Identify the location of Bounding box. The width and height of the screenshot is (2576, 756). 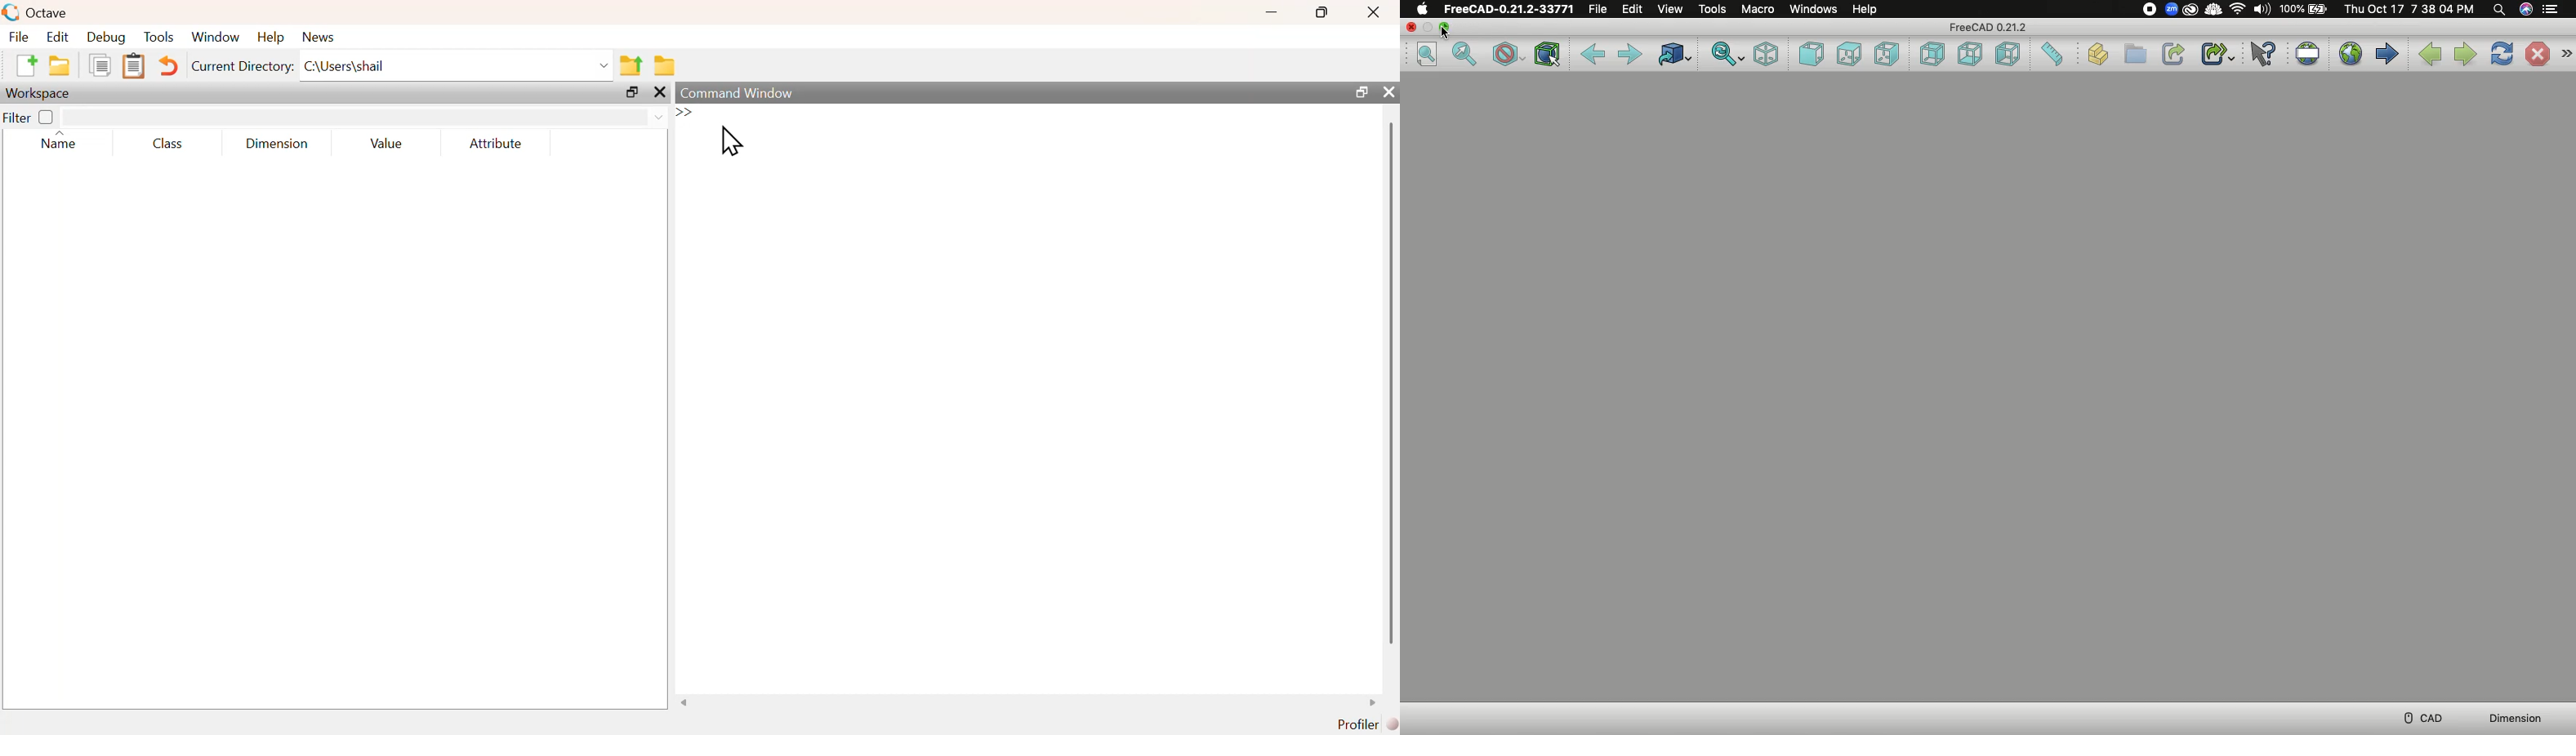
(1548, 55).